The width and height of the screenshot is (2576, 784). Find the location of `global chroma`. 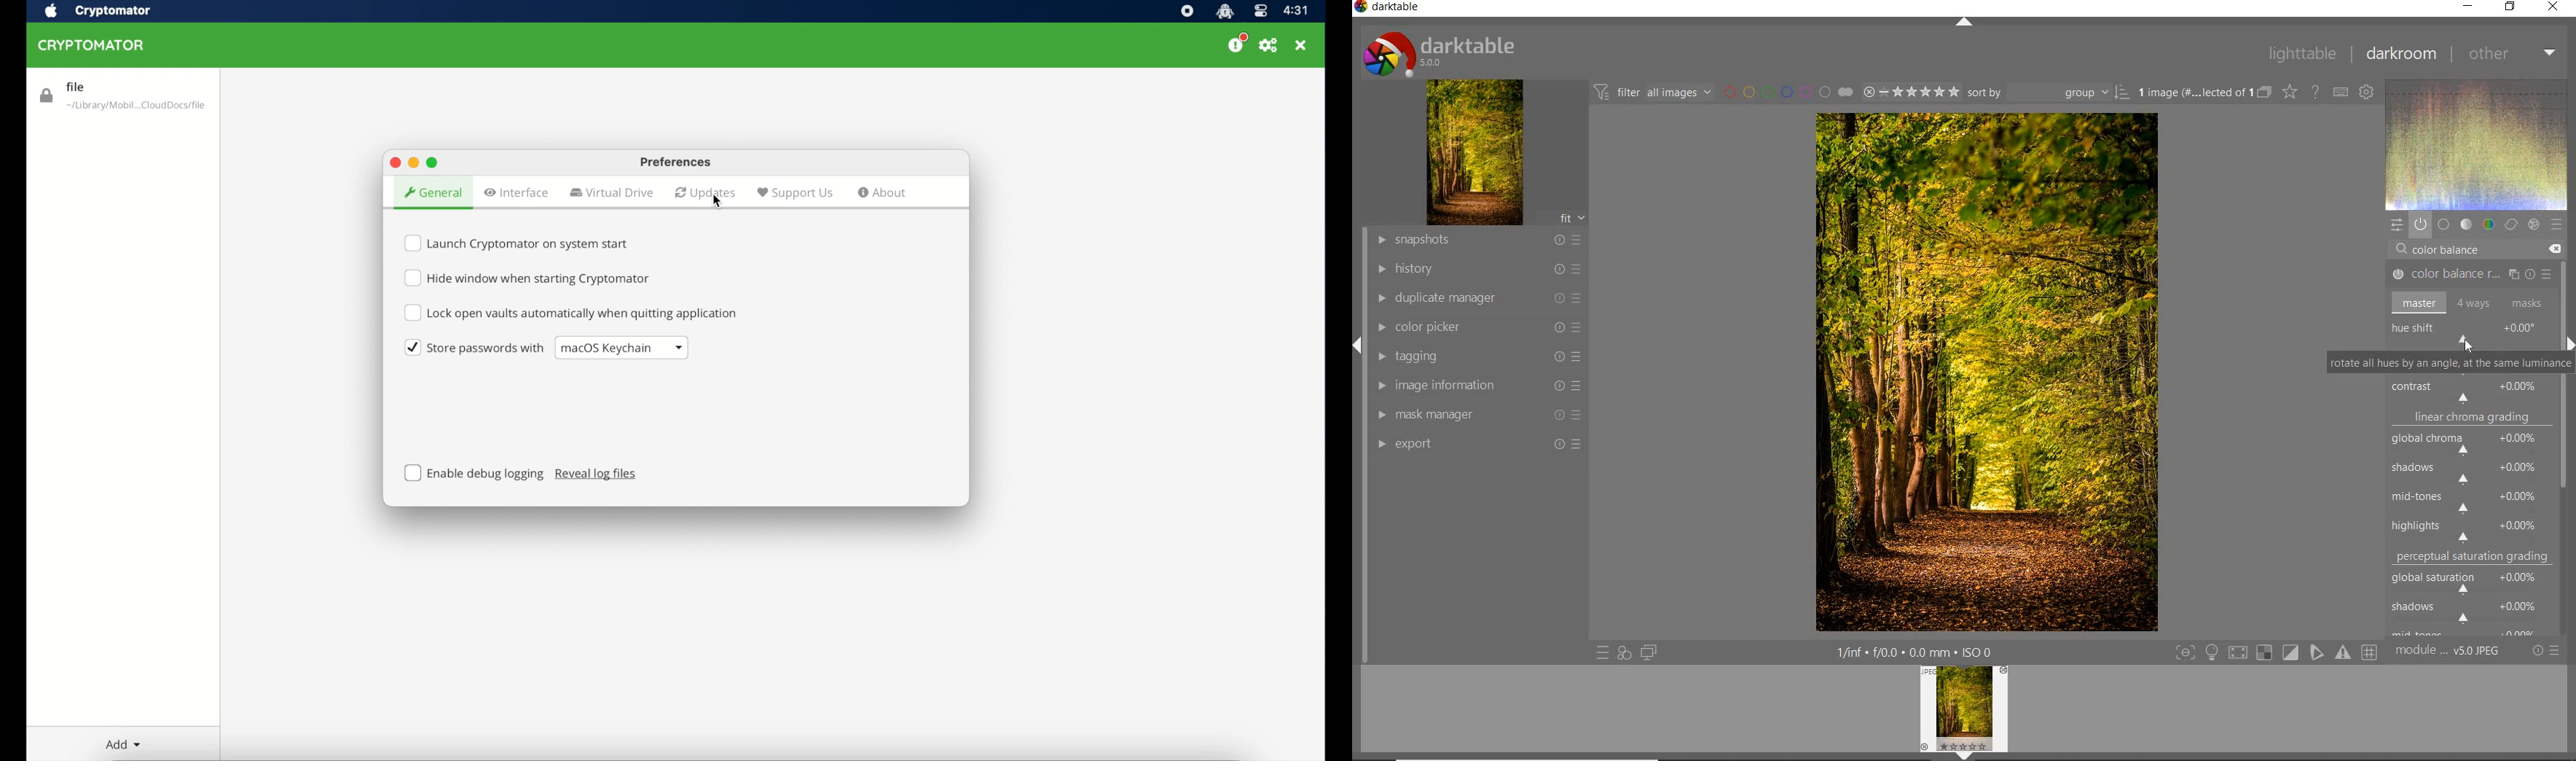

global chroma is located at coordinates (2473, 445).